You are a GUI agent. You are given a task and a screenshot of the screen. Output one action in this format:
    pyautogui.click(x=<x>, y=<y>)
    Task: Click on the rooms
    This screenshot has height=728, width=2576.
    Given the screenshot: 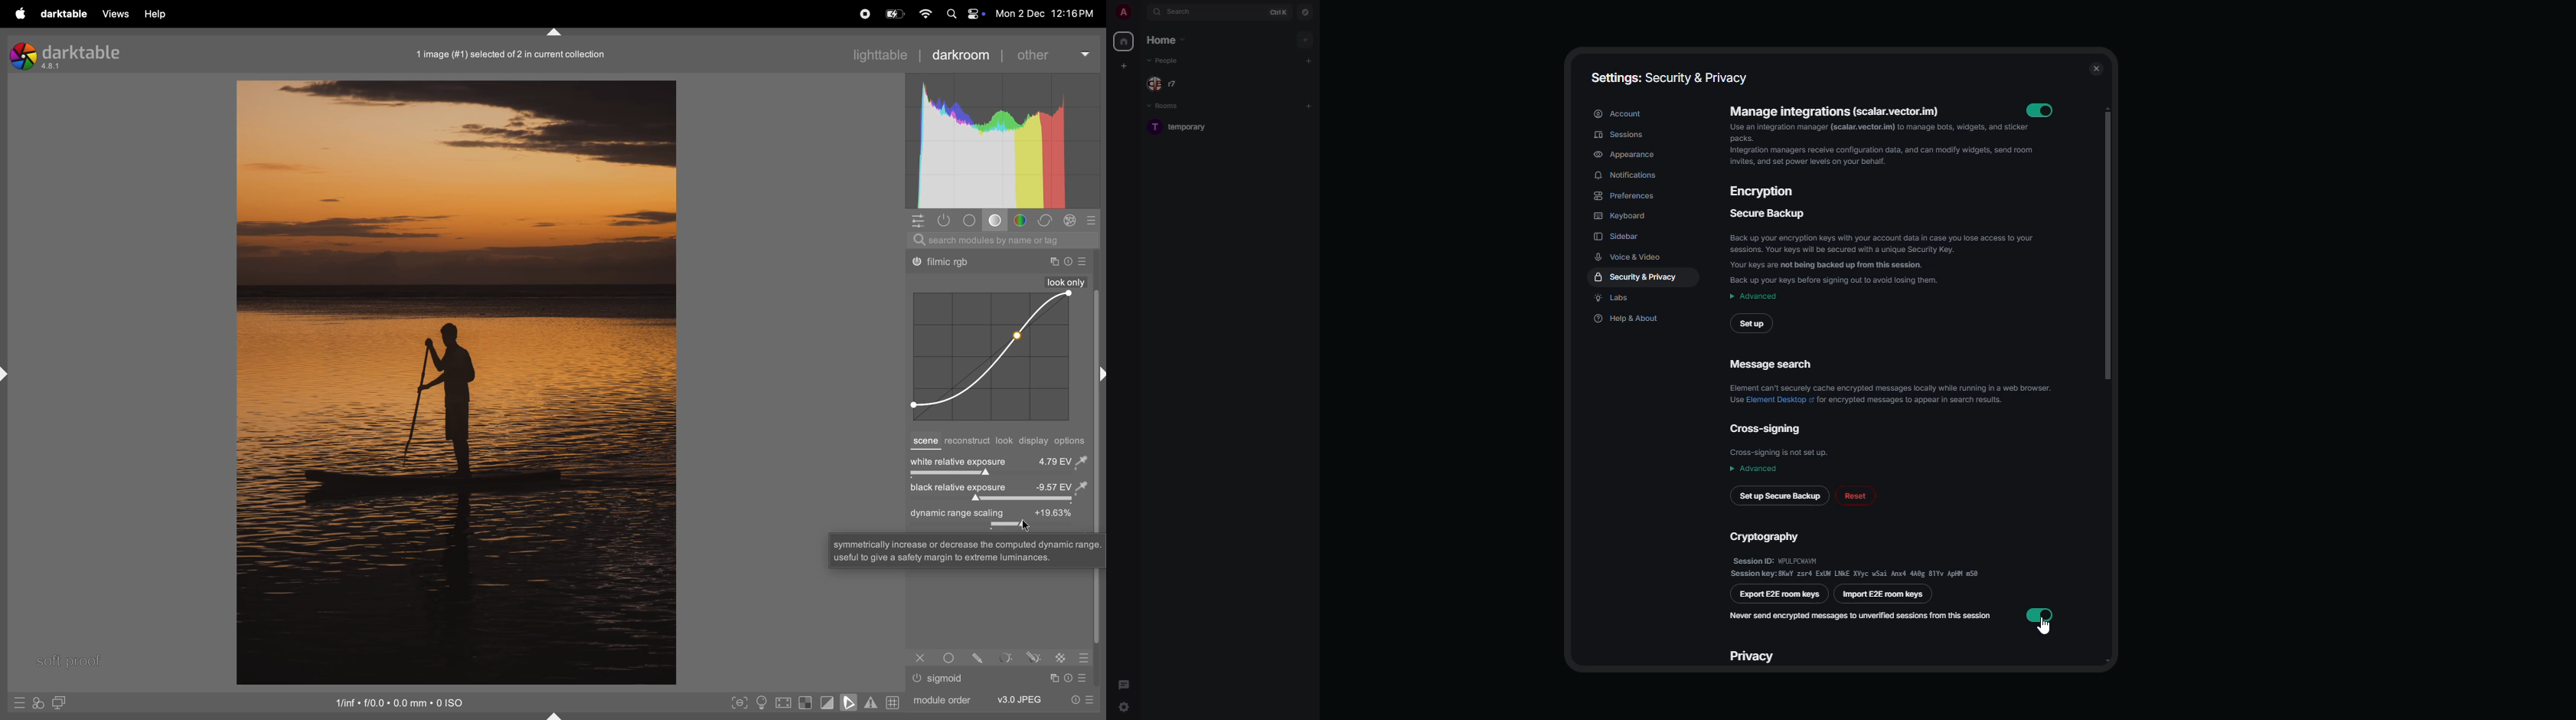 What is the action you would take?
    pyautogui.click(x=1164, y=106)
    